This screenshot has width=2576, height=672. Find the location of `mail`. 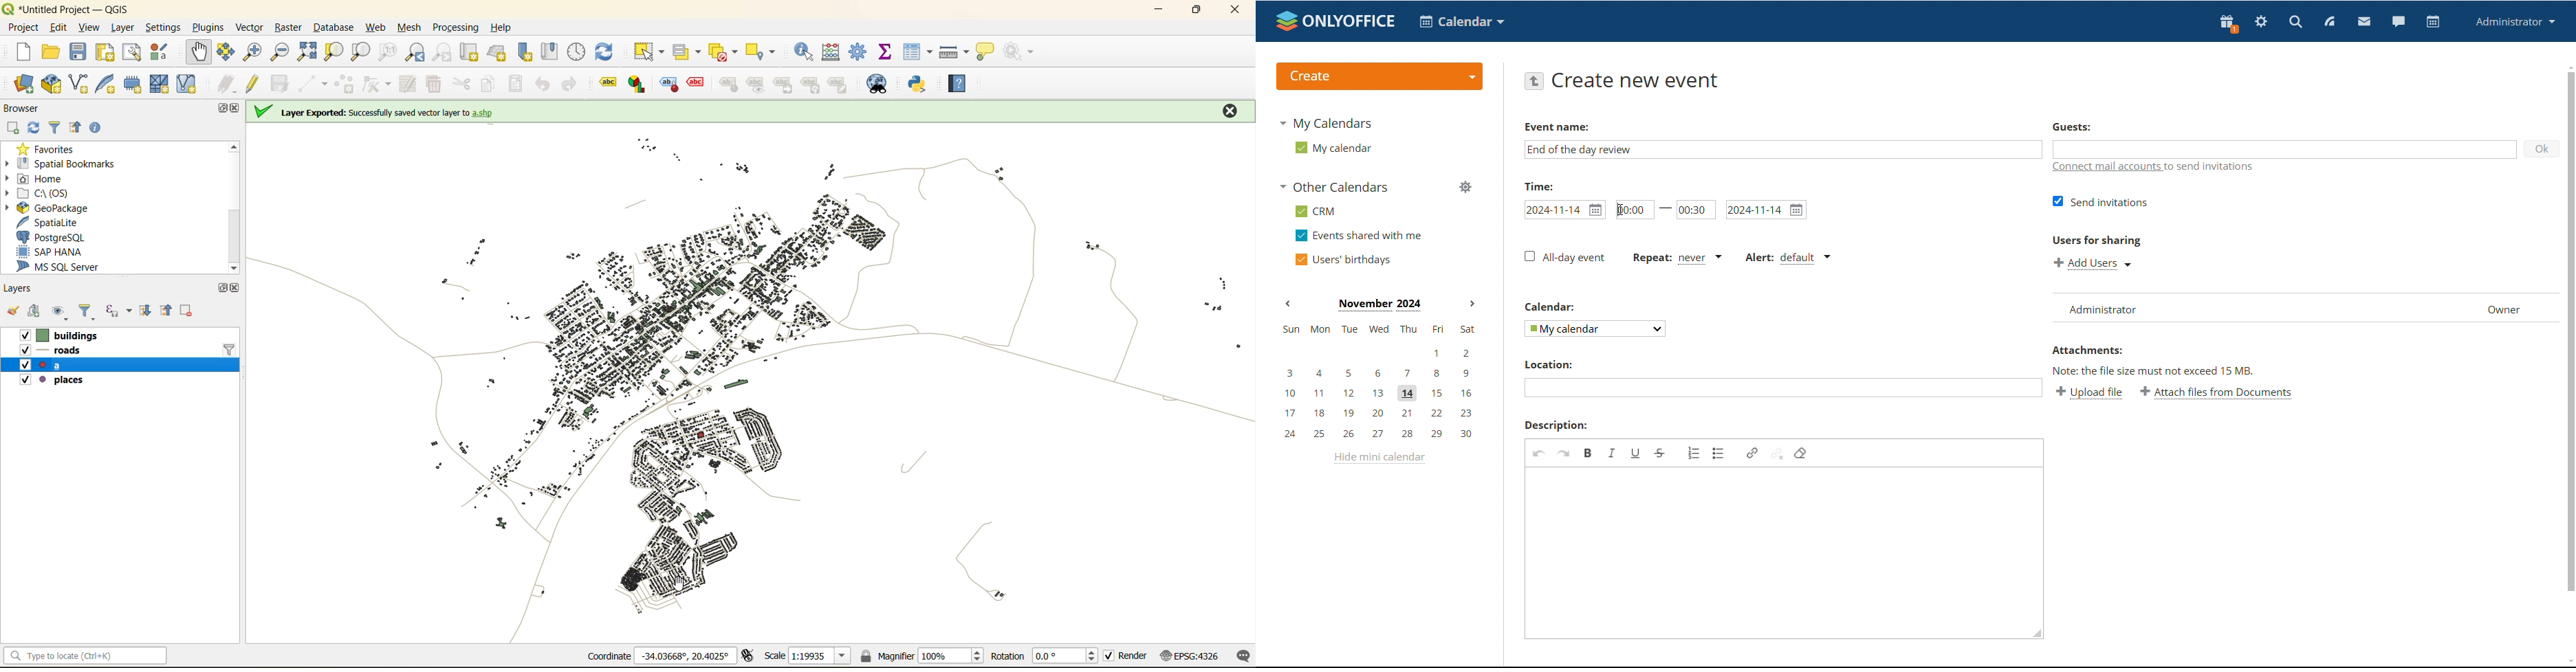

mail is located at coordinates (2364, 23).